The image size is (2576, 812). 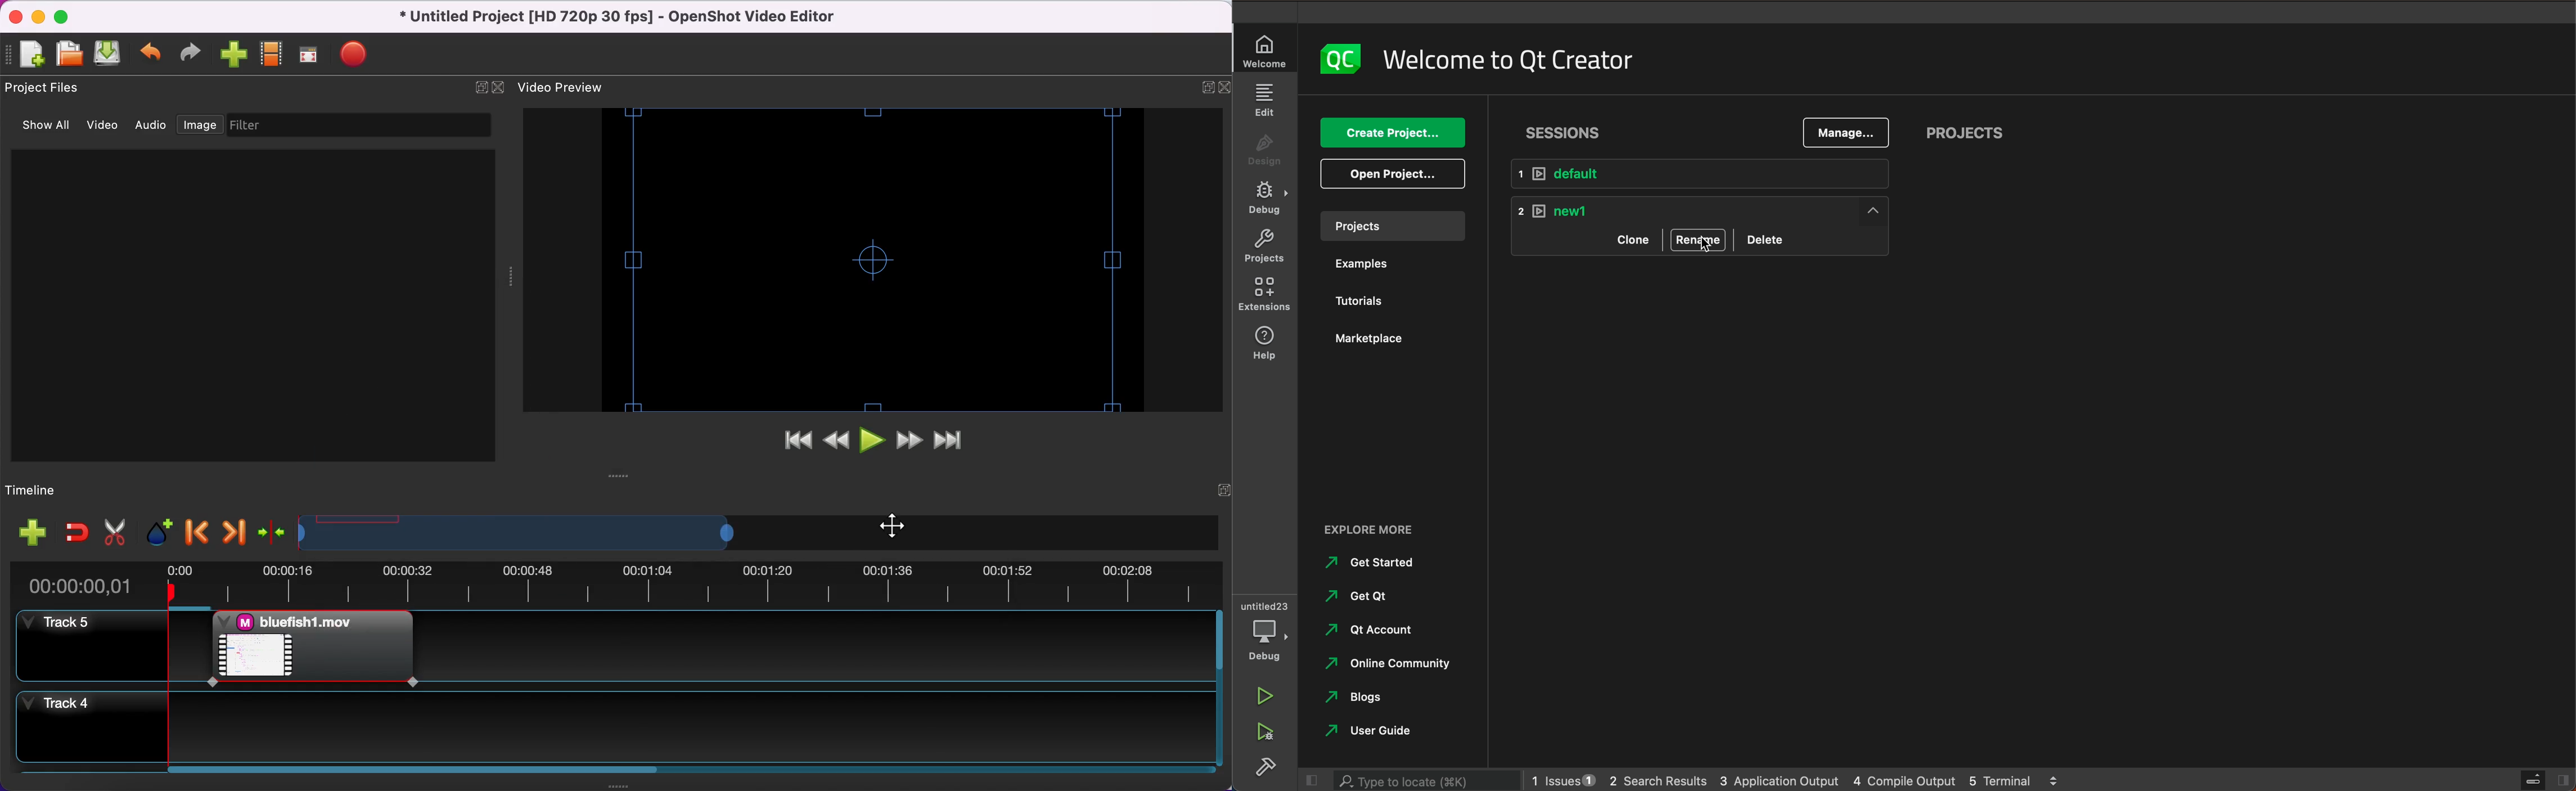 What do you see at coordinates (1568, 129) in the screenshot?
I see `sessions` at bounding box center [1568, 129].